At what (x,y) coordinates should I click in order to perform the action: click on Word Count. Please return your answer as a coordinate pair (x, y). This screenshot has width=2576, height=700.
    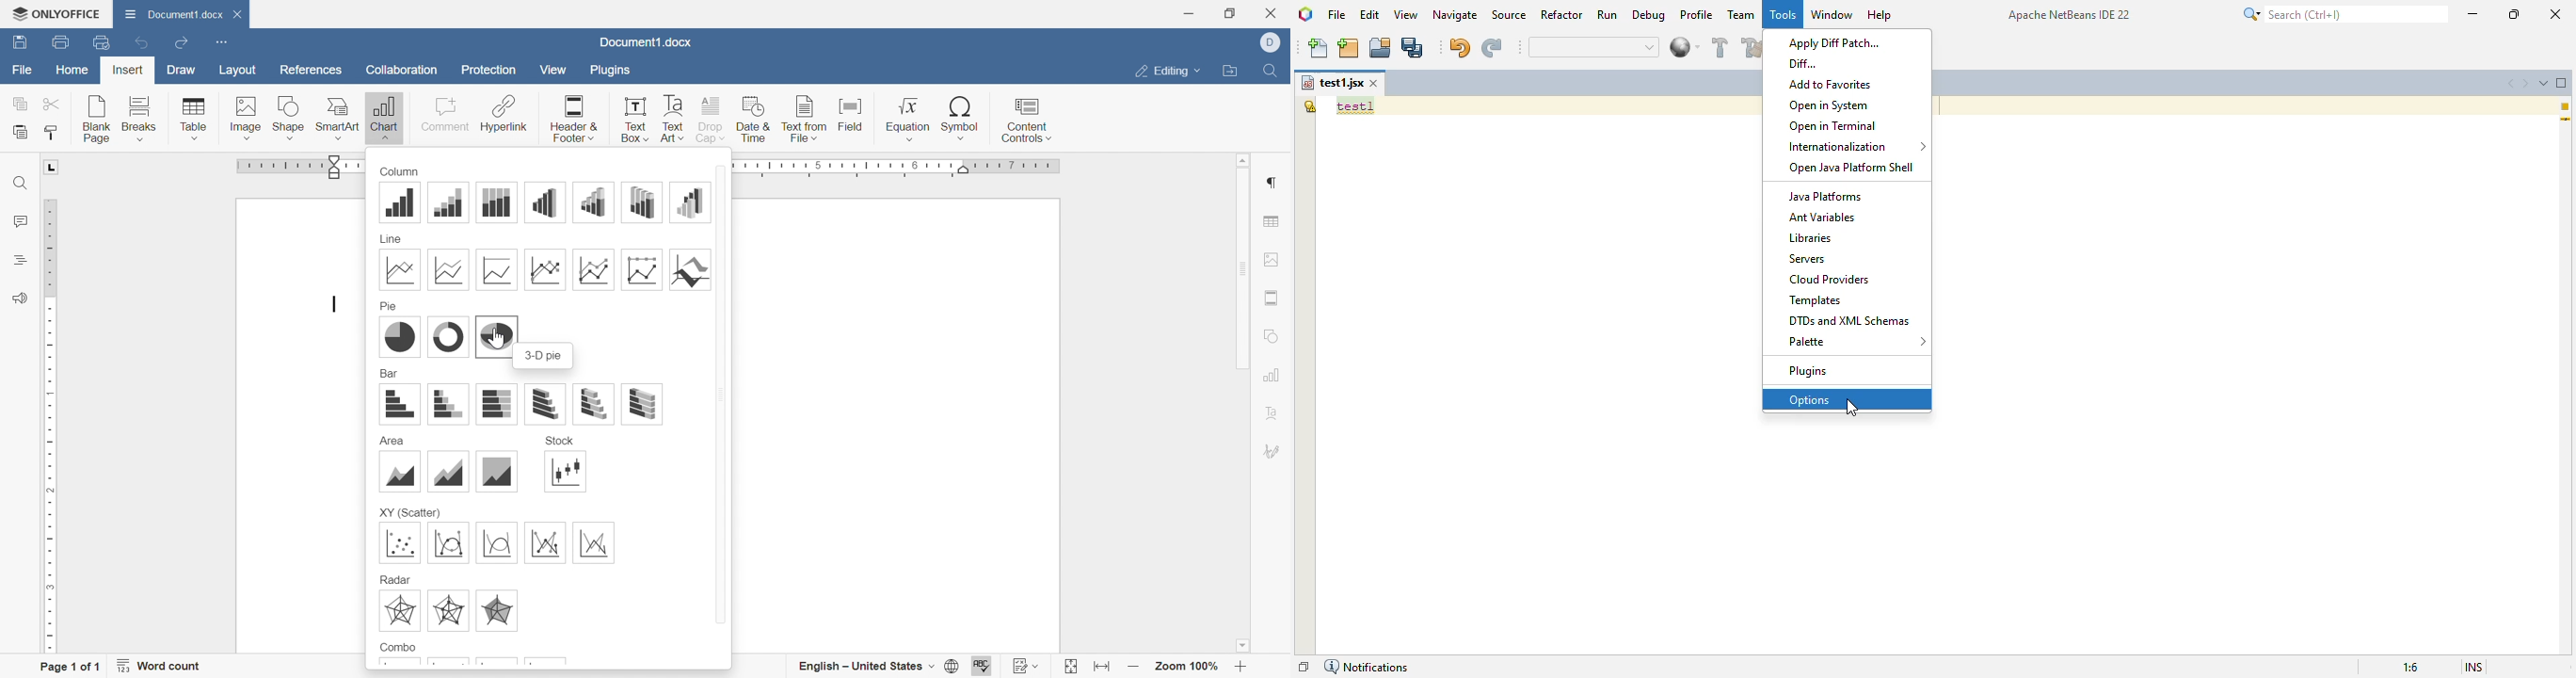
    Looking at the image, I should click on (161, 665).